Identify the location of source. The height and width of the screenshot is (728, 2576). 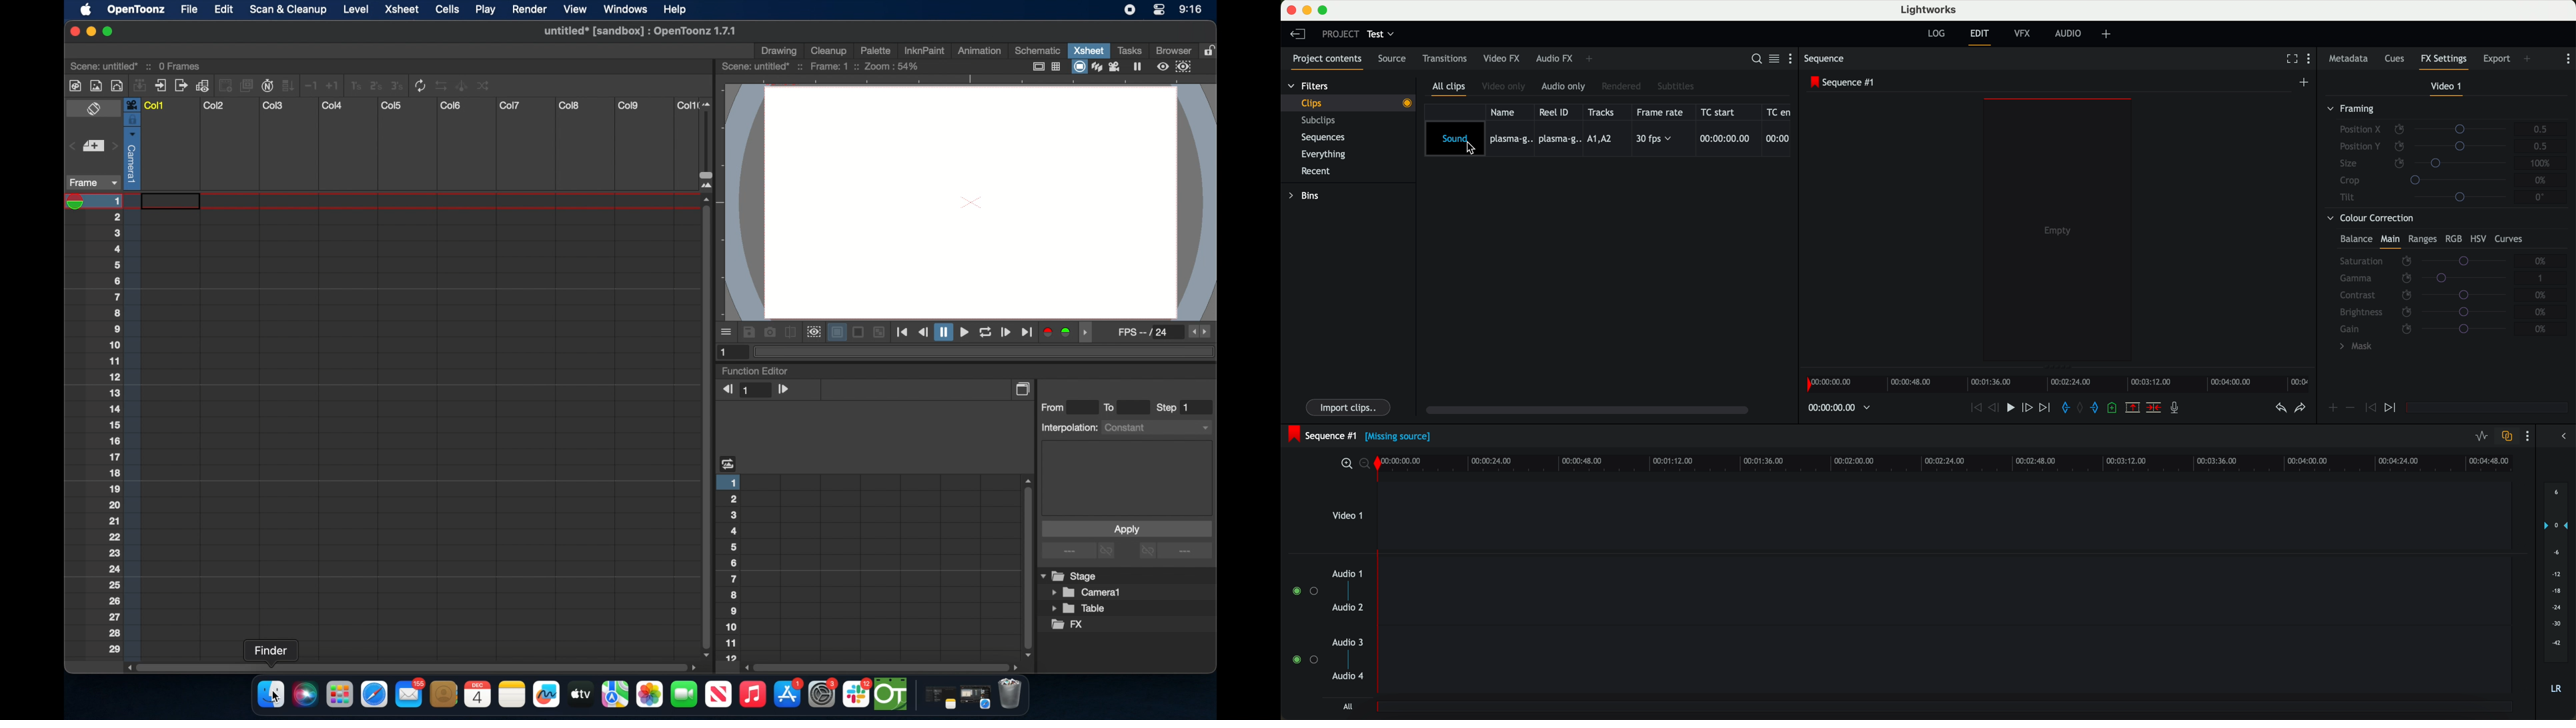
(1396, 59).